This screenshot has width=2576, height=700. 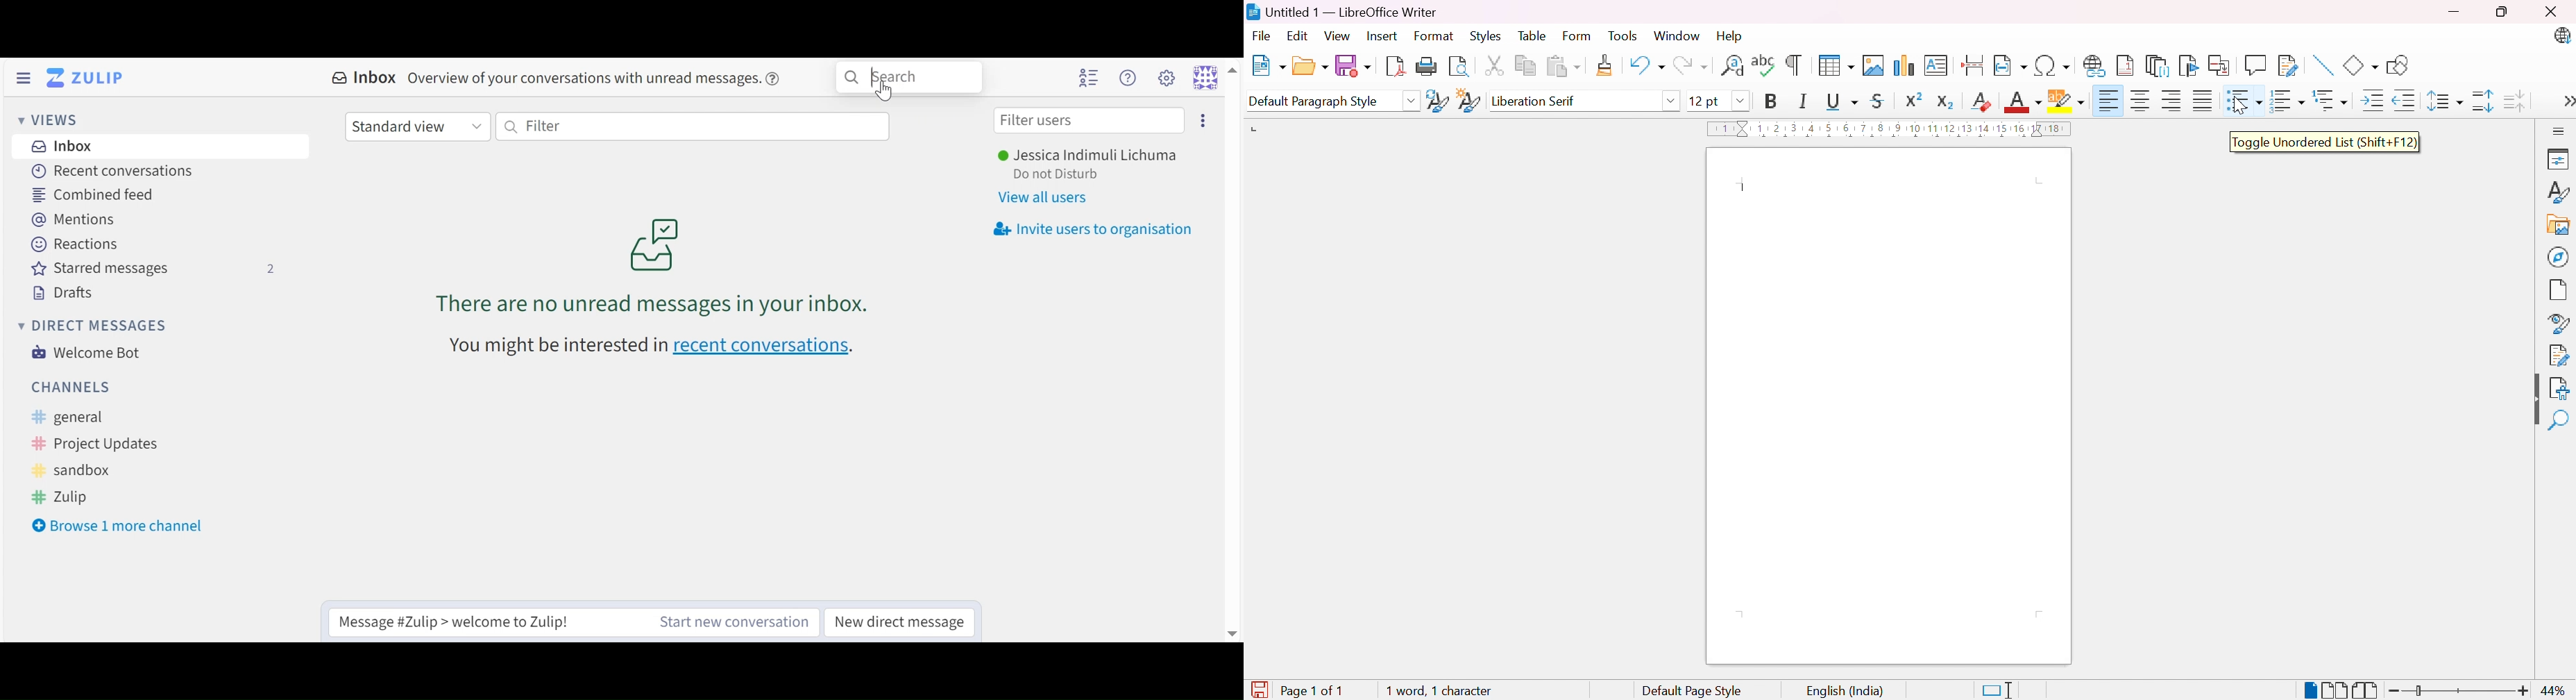 What do you see at coordinates (1562, 65) in the screenshot?
I see `Paste` at bounding box center [1562, 65].